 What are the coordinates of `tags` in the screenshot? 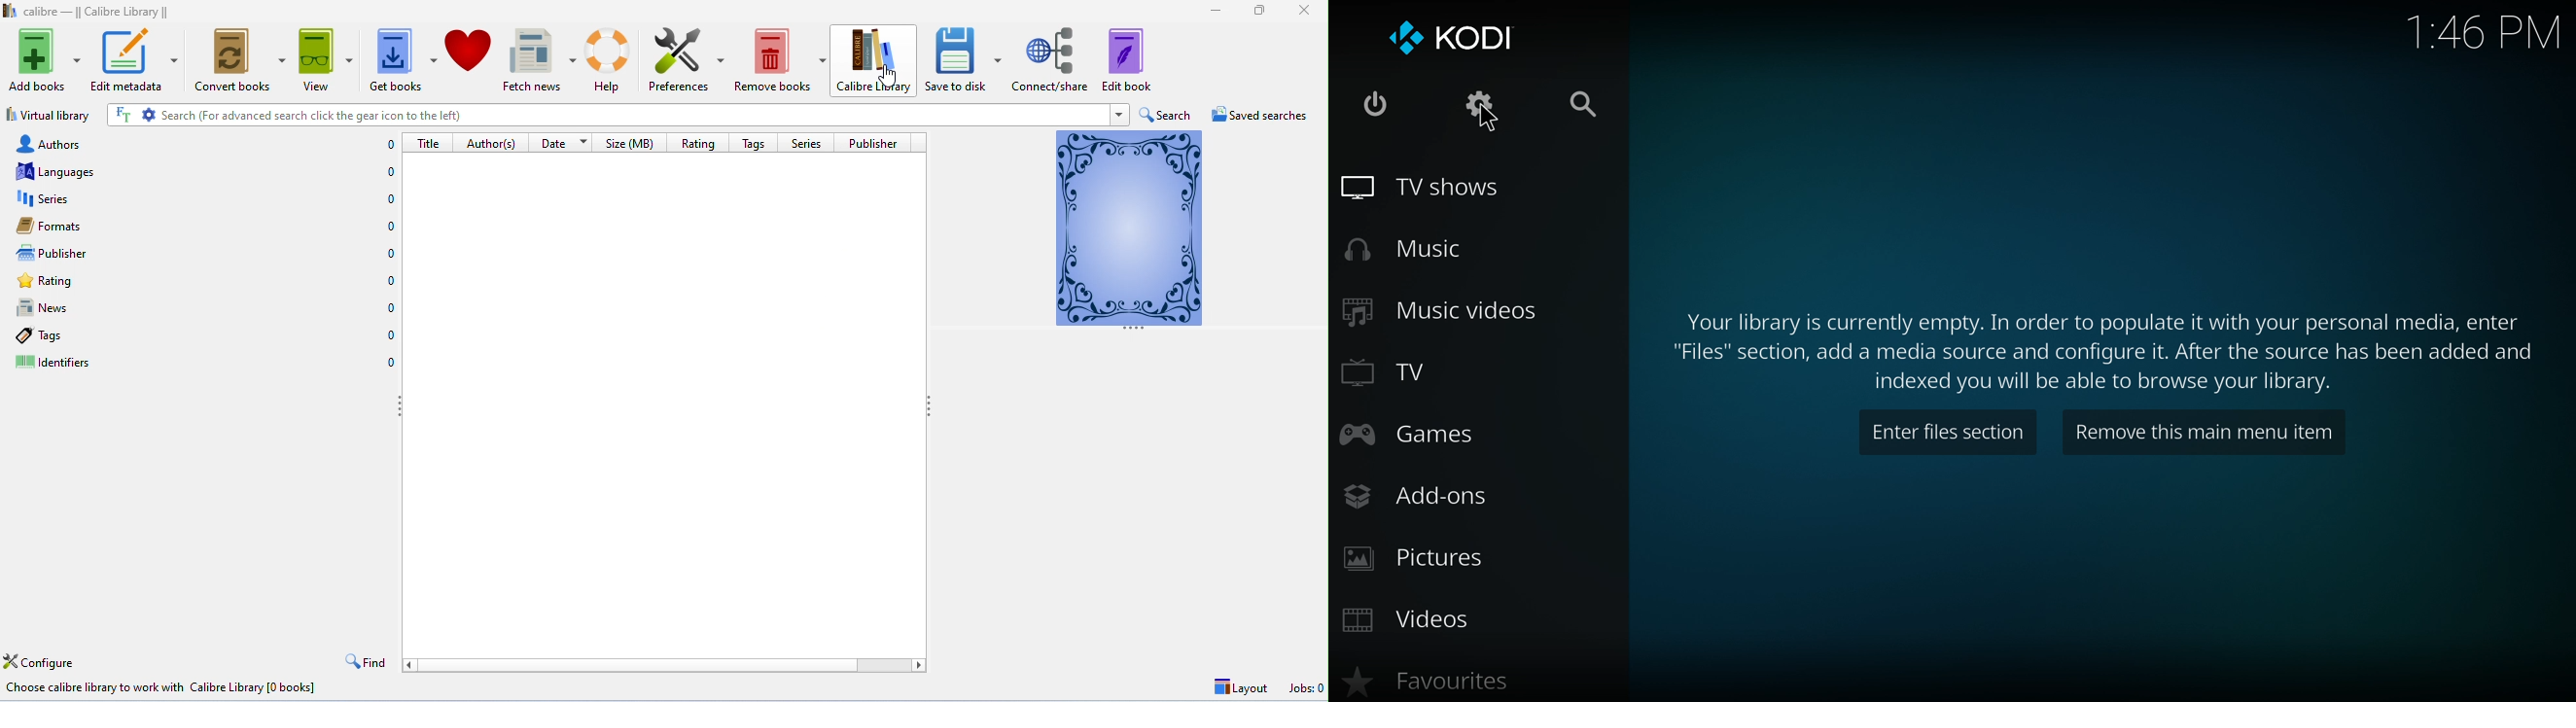 It's located at (753, 143).